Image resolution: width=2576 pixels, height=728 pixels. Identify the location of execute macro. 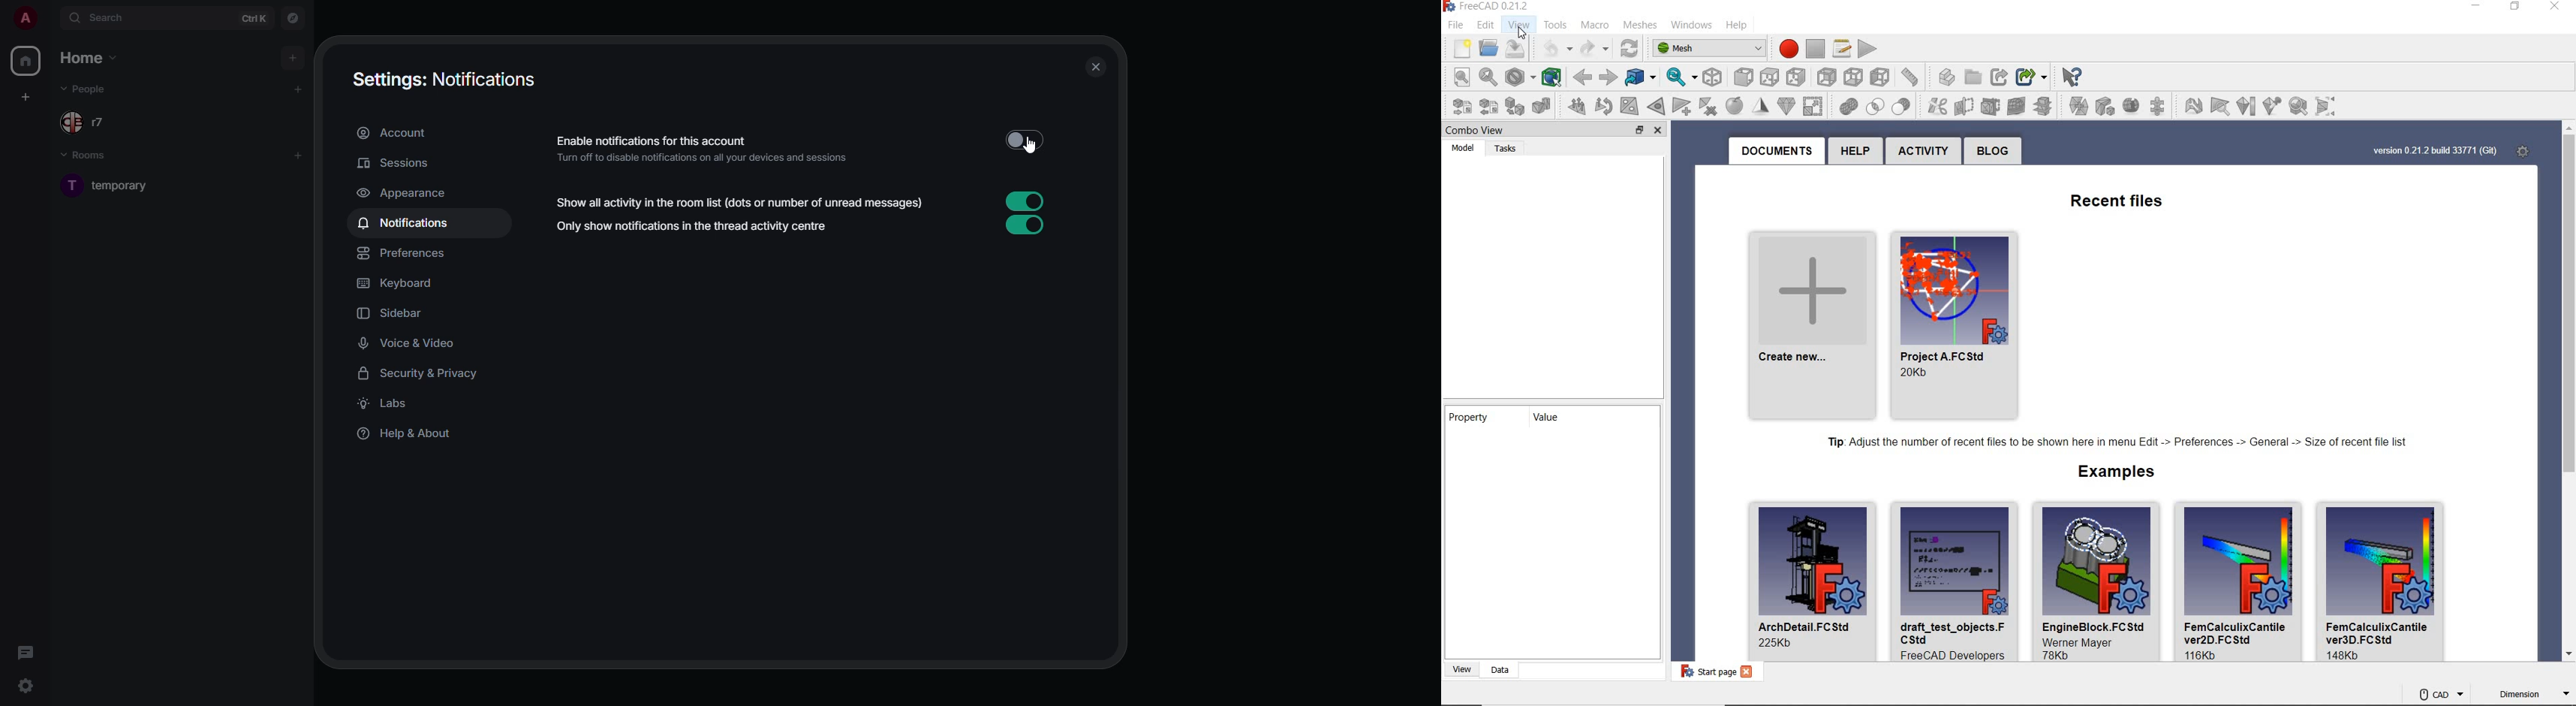
(1870, 47).